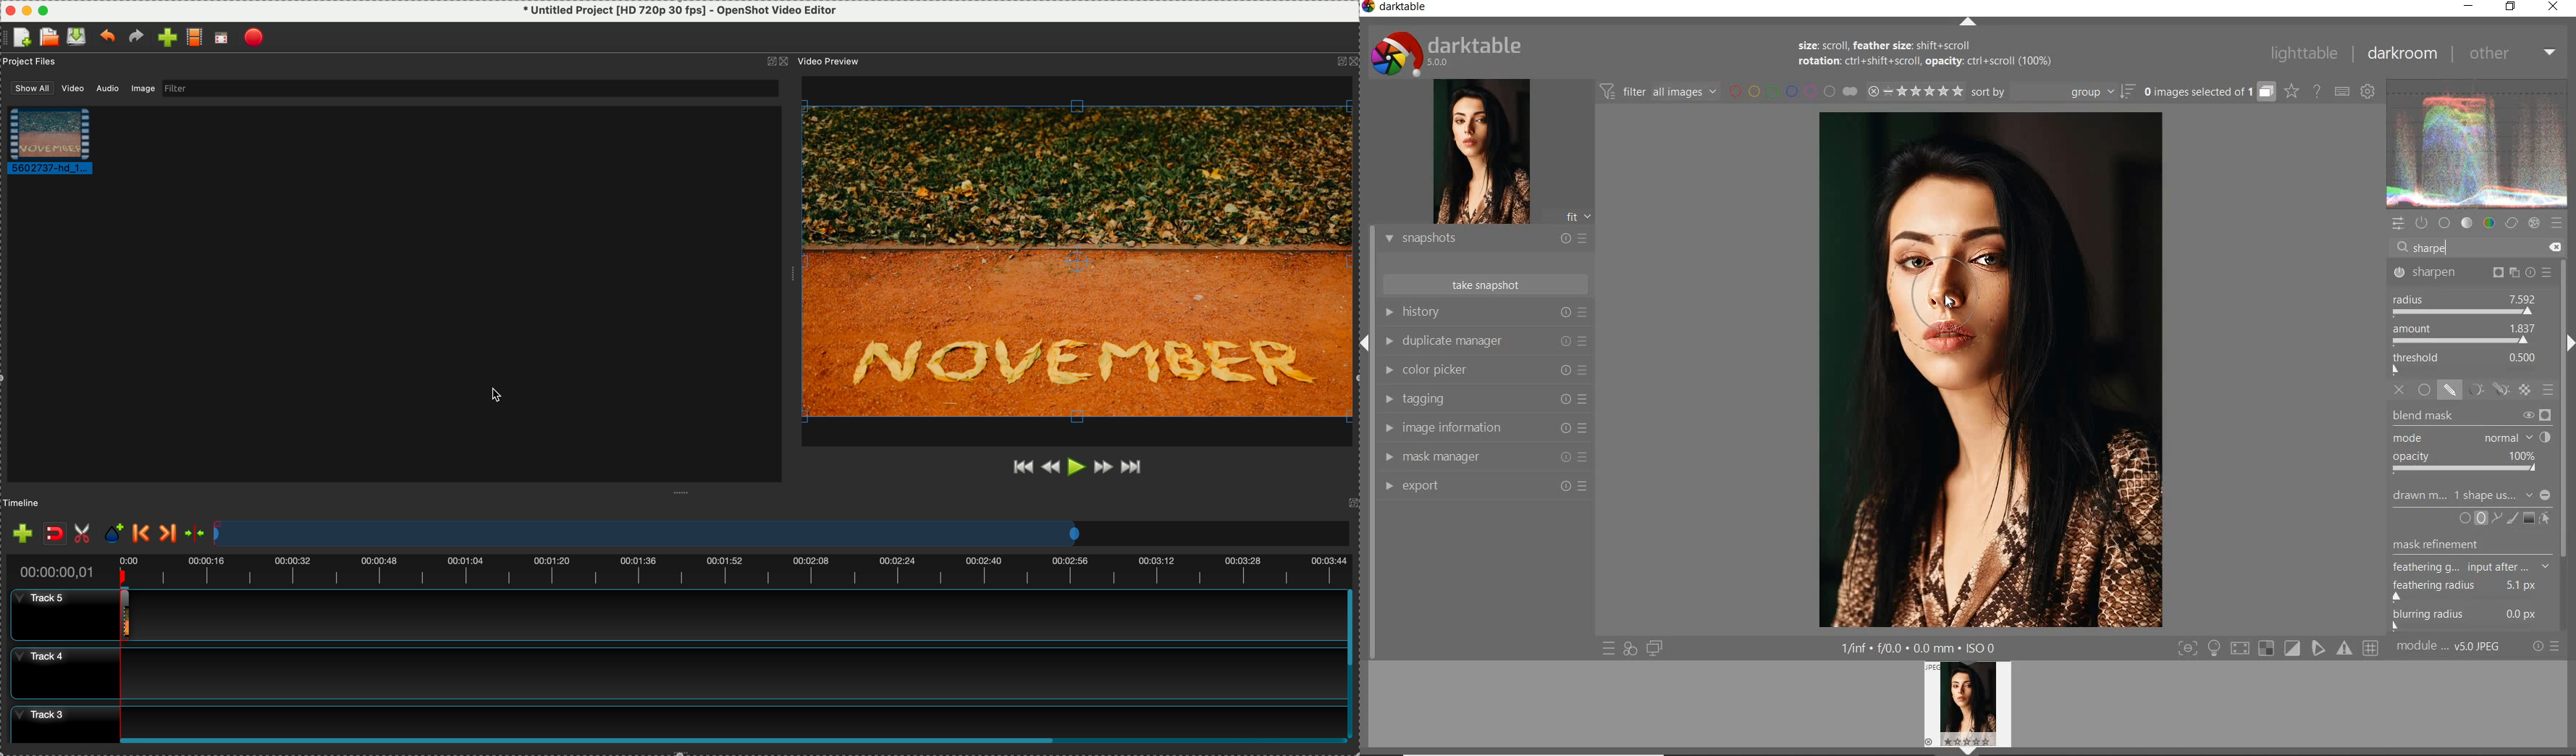 The height and width of the screenshot is (756, 2576). Describe the element at coordinates (137, 37) in the screenshot. I see `redo` at that location.